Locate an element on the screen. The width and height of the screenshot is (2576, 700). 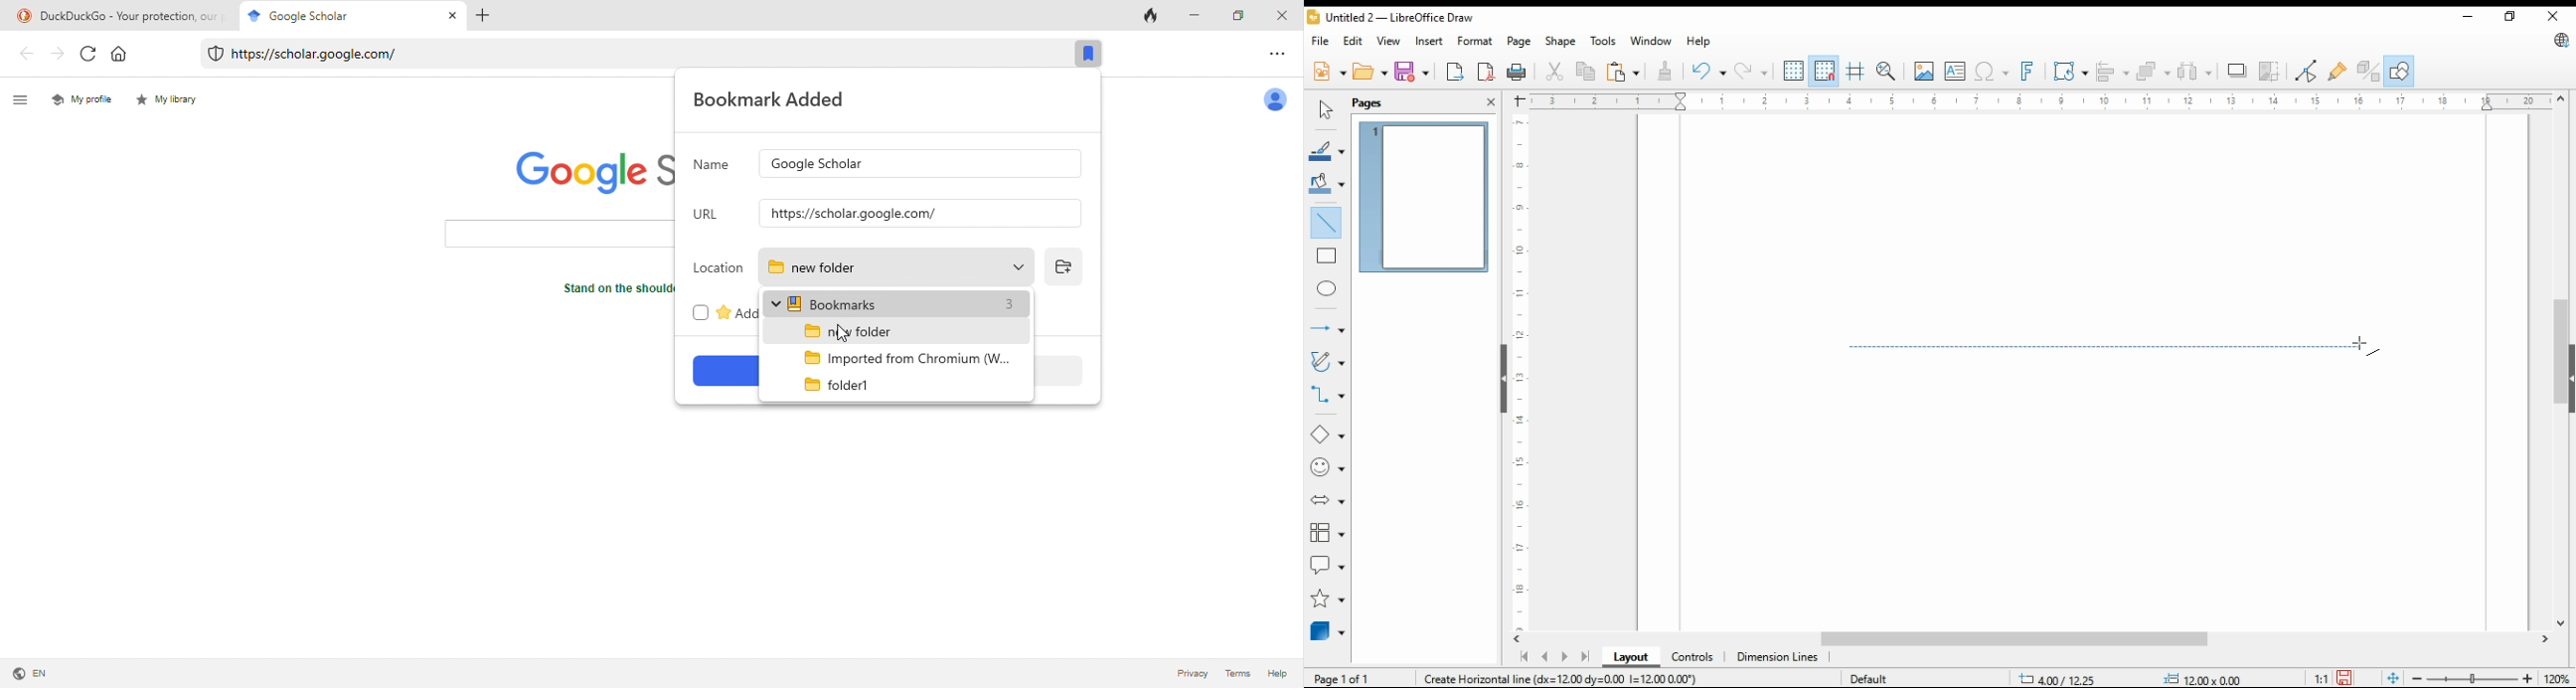
cut is located at coordinates (1552, 73).